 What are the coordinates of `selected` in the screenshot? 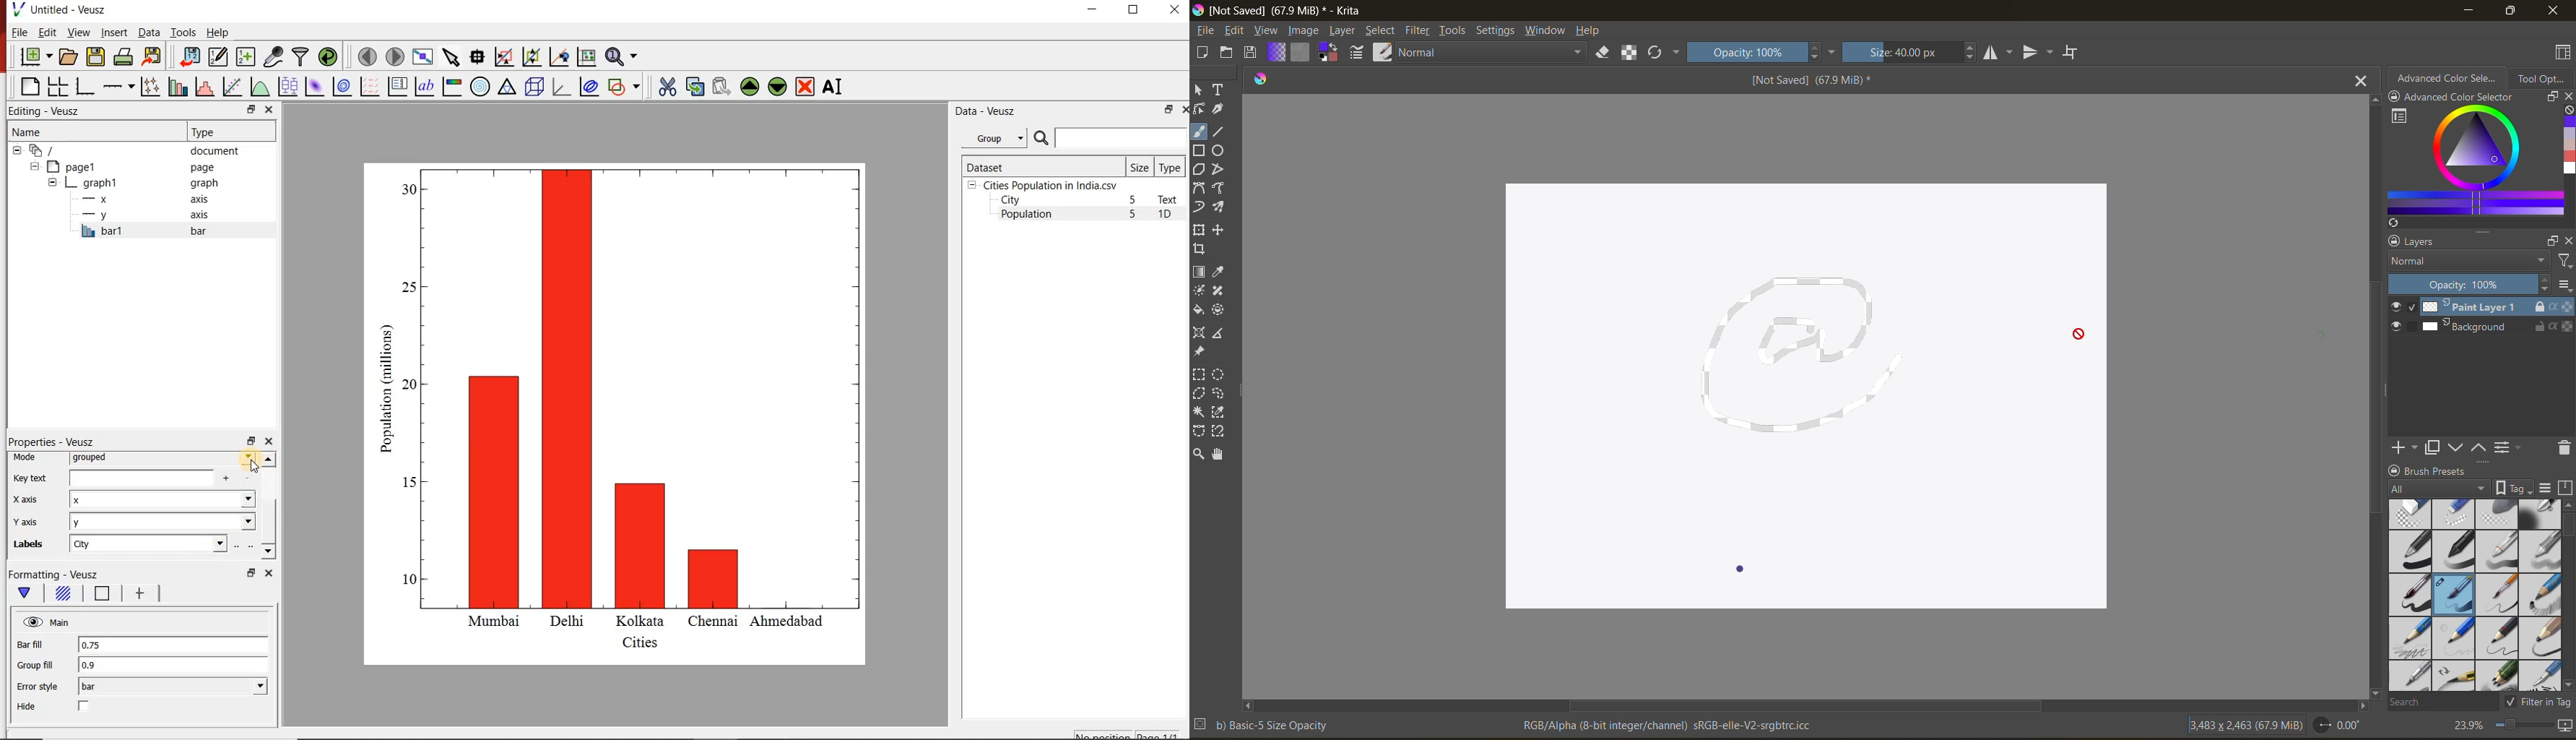 It's located at (2412, 306).